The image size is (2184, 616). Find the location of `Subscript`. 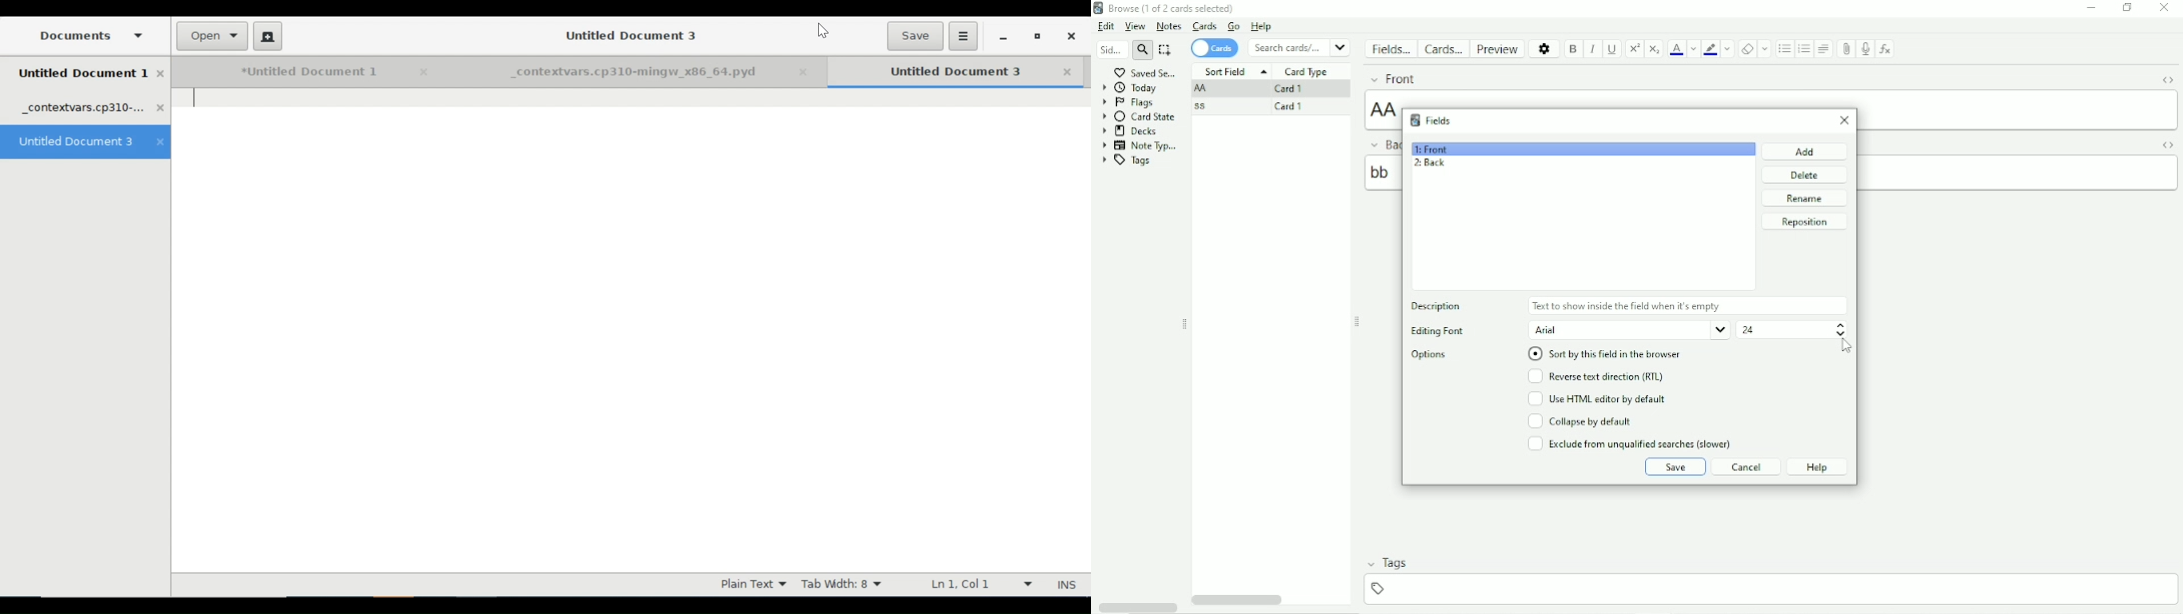

Subscript is located at coordinates (1655, 48).